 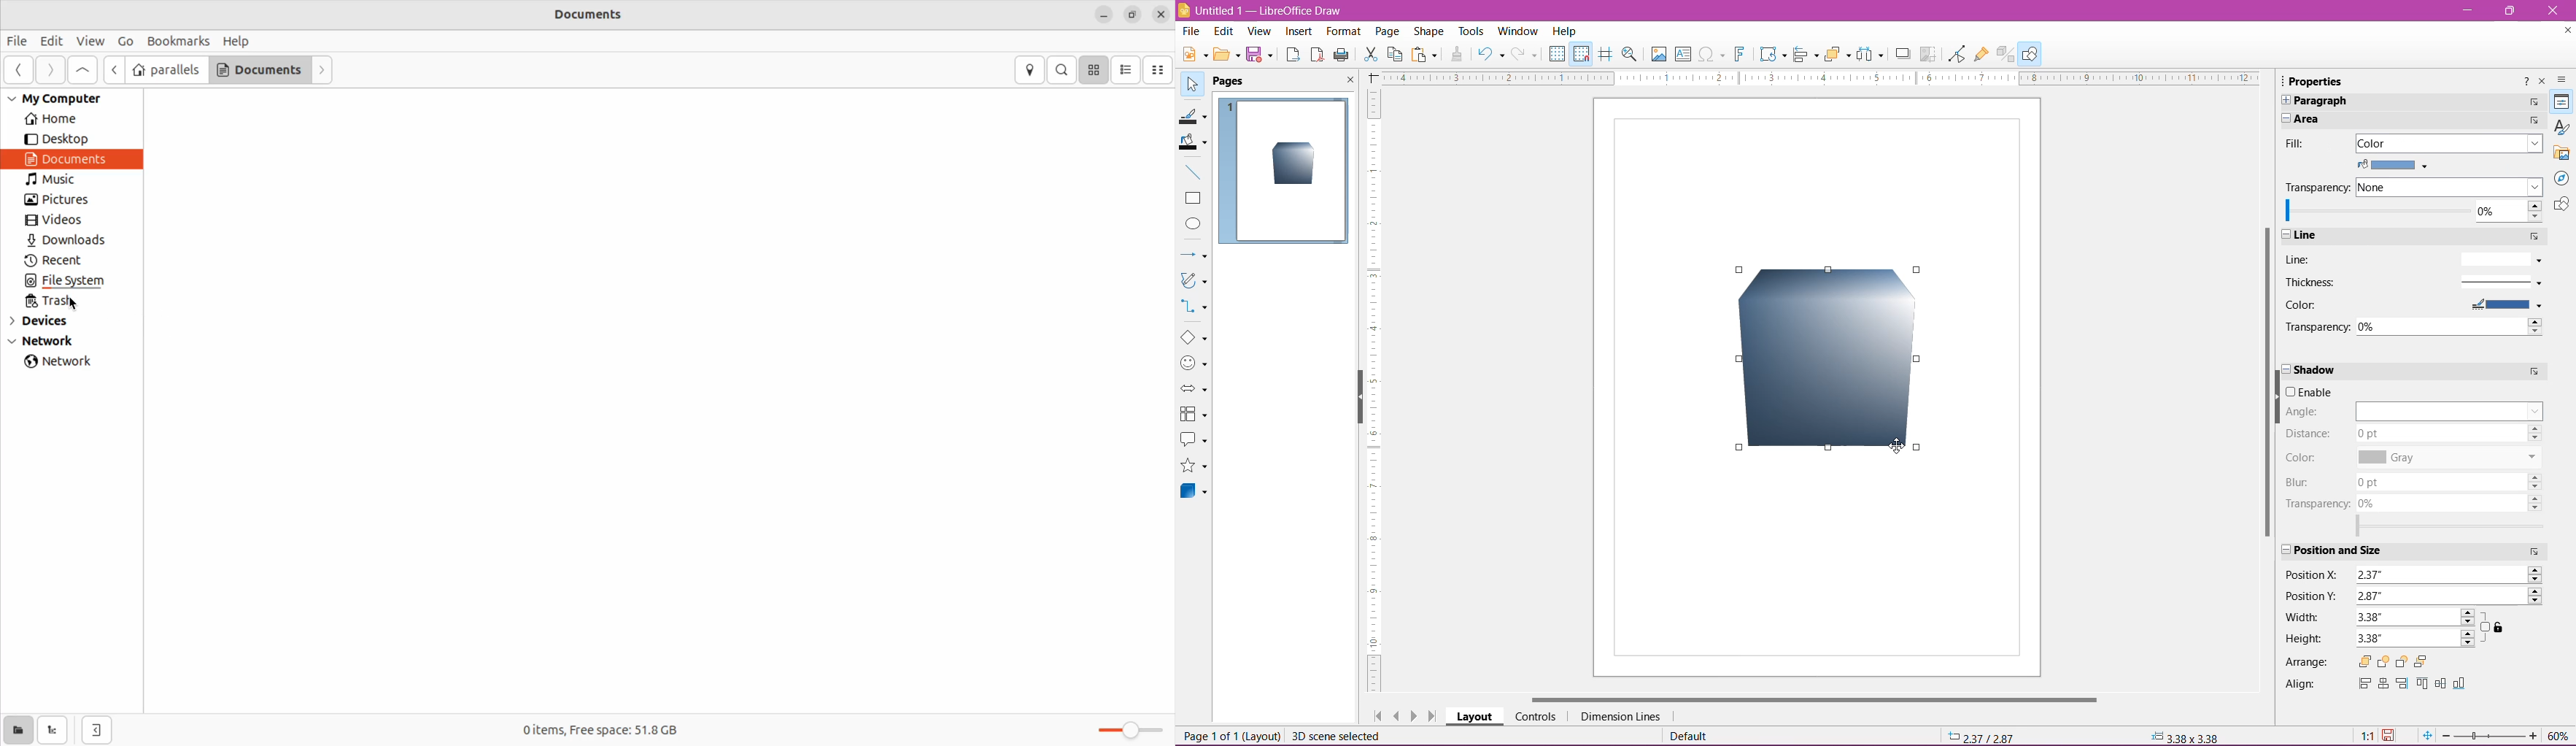 What do you see at coordinates (1262, 10) in the screenshot?
I see `Document Title - Application Name` at bounding box center [1262, 10].